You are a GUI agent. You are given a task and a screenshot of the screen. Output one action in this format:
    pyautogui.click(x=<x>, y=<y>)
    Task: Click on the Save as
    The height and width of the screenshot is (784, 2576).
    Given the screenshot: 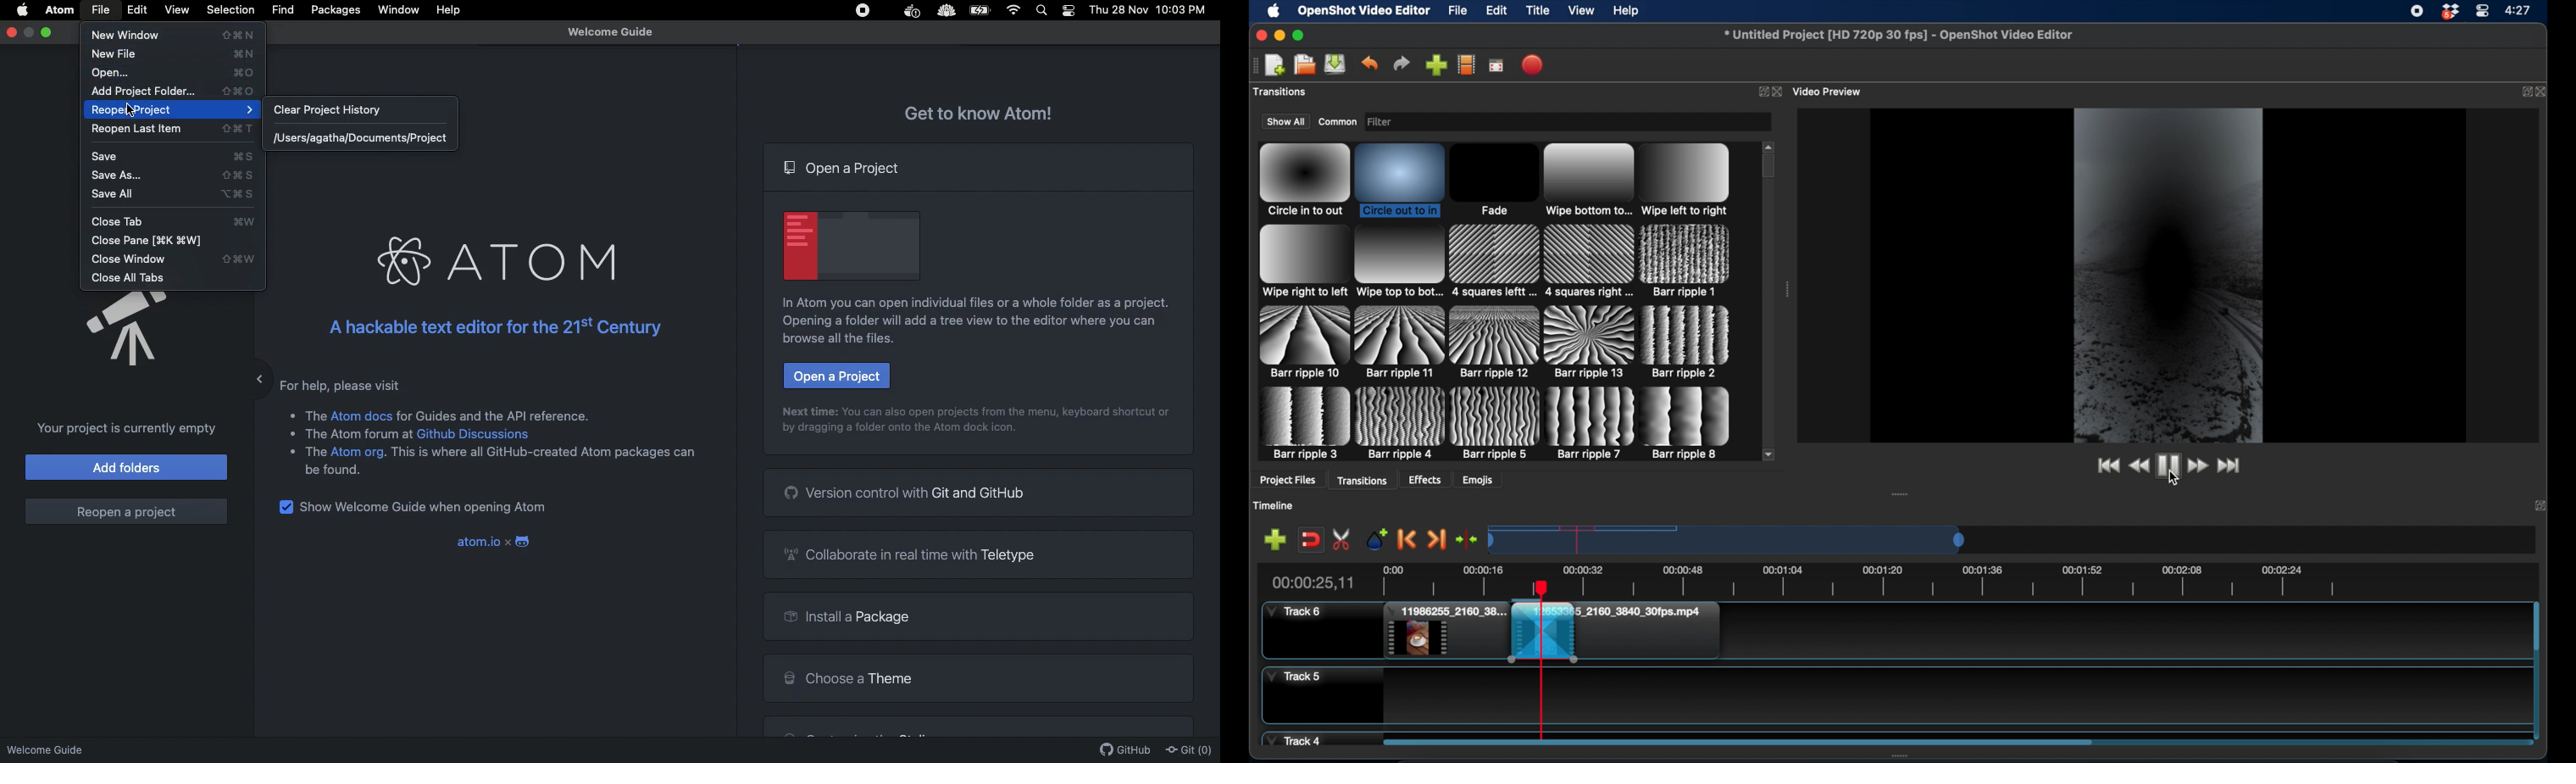 What is the action you would take?
    pyautogui.click(x=177, y=175)
    